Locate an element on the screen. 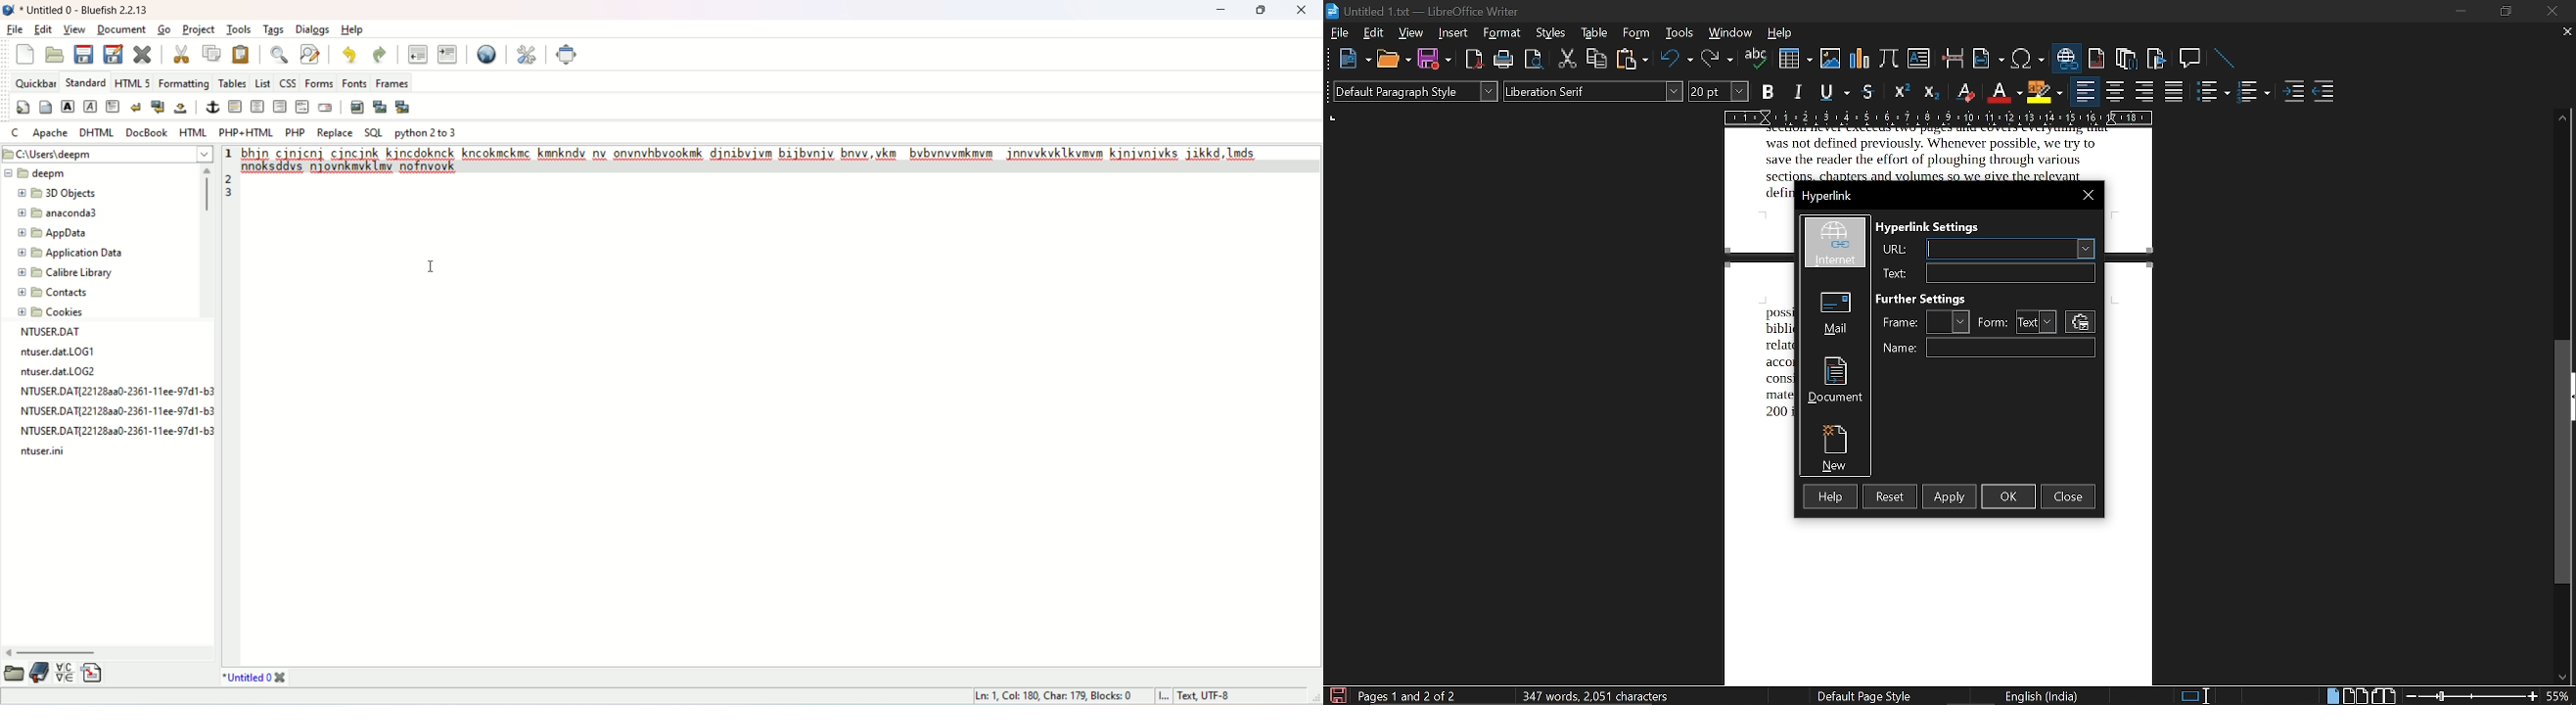 The image size is (2576, 728). window is located at coordinates (1730, 32).